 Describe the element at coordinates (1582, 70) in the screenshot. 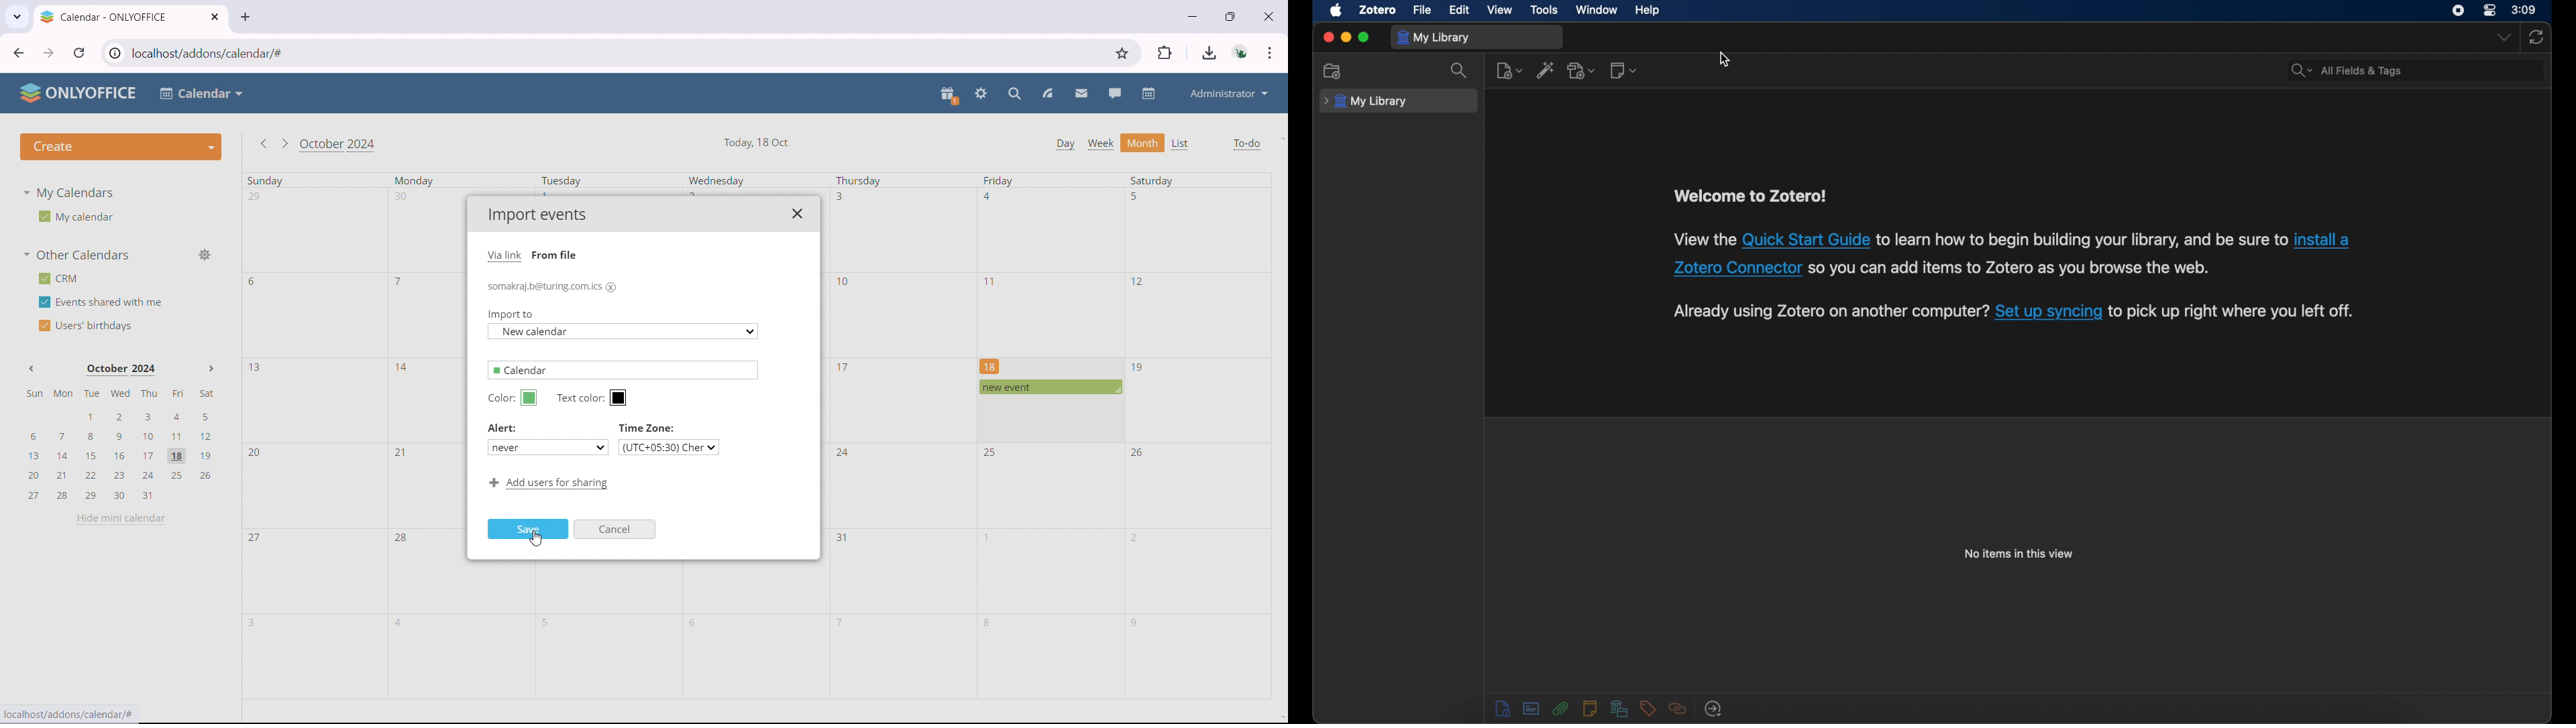

I see `add attachment` at that location.